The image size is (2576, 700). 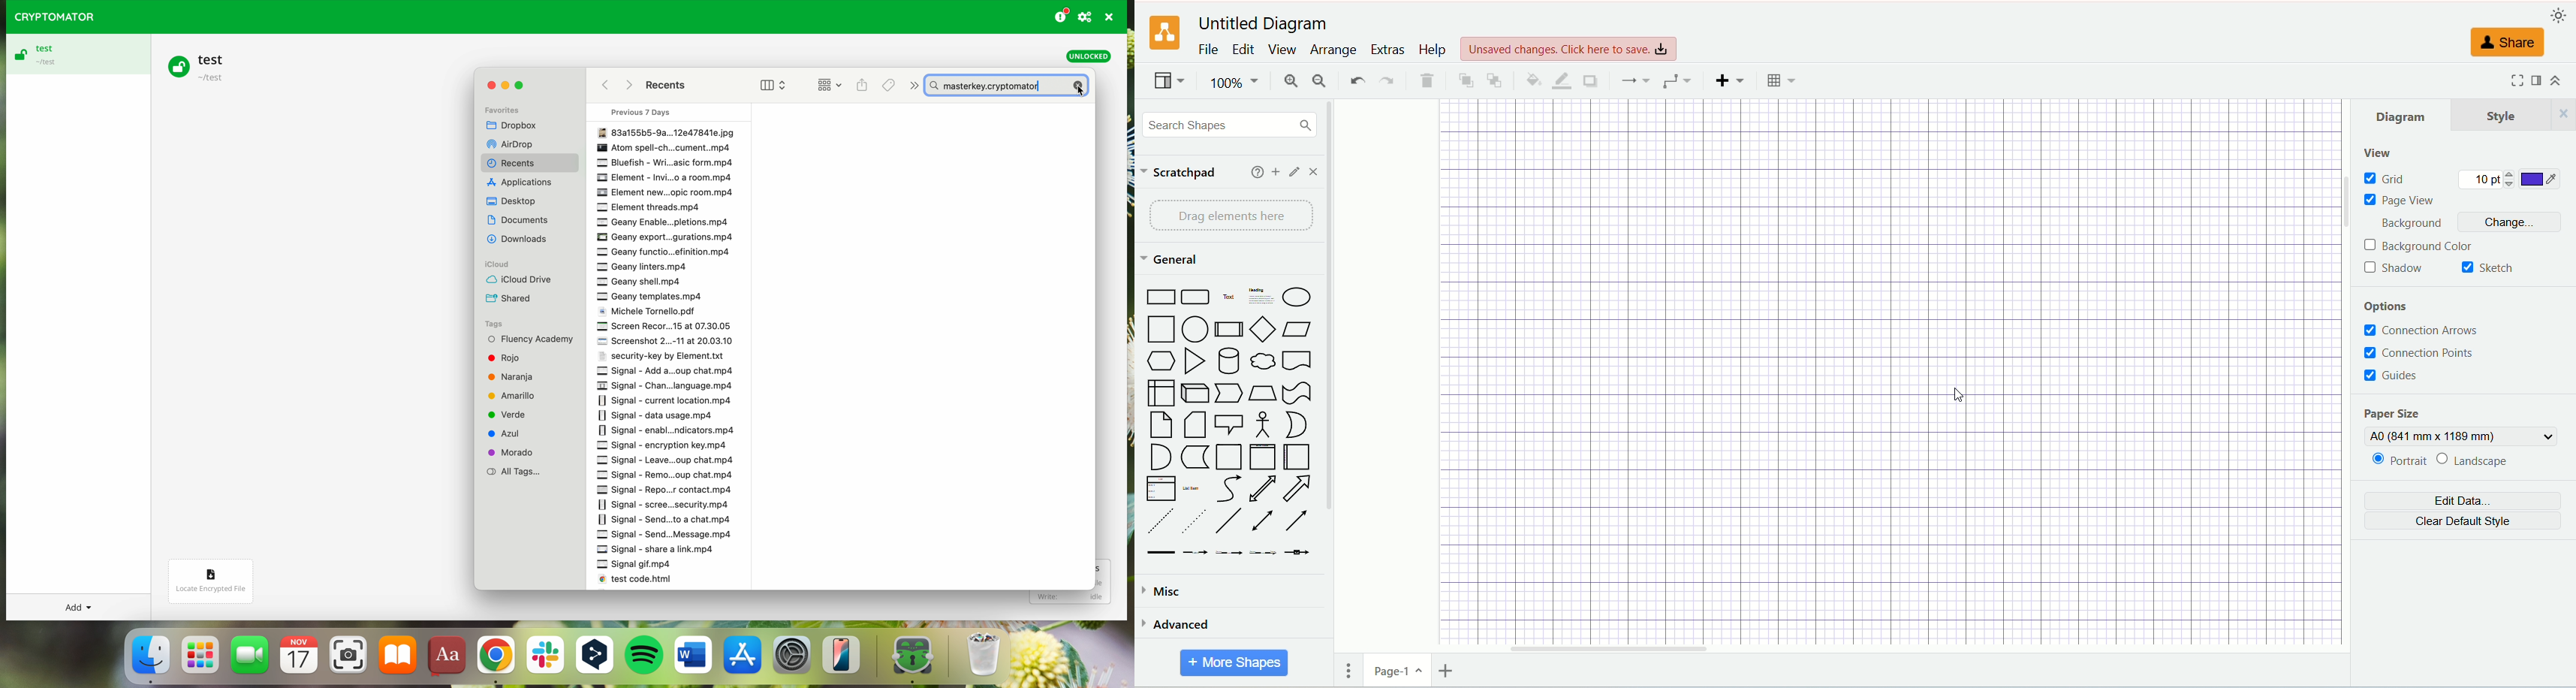 What do you see at coordinates (2487, 180) in the screenshot?
I see `10 pt` at bounding box center [2487, 180].